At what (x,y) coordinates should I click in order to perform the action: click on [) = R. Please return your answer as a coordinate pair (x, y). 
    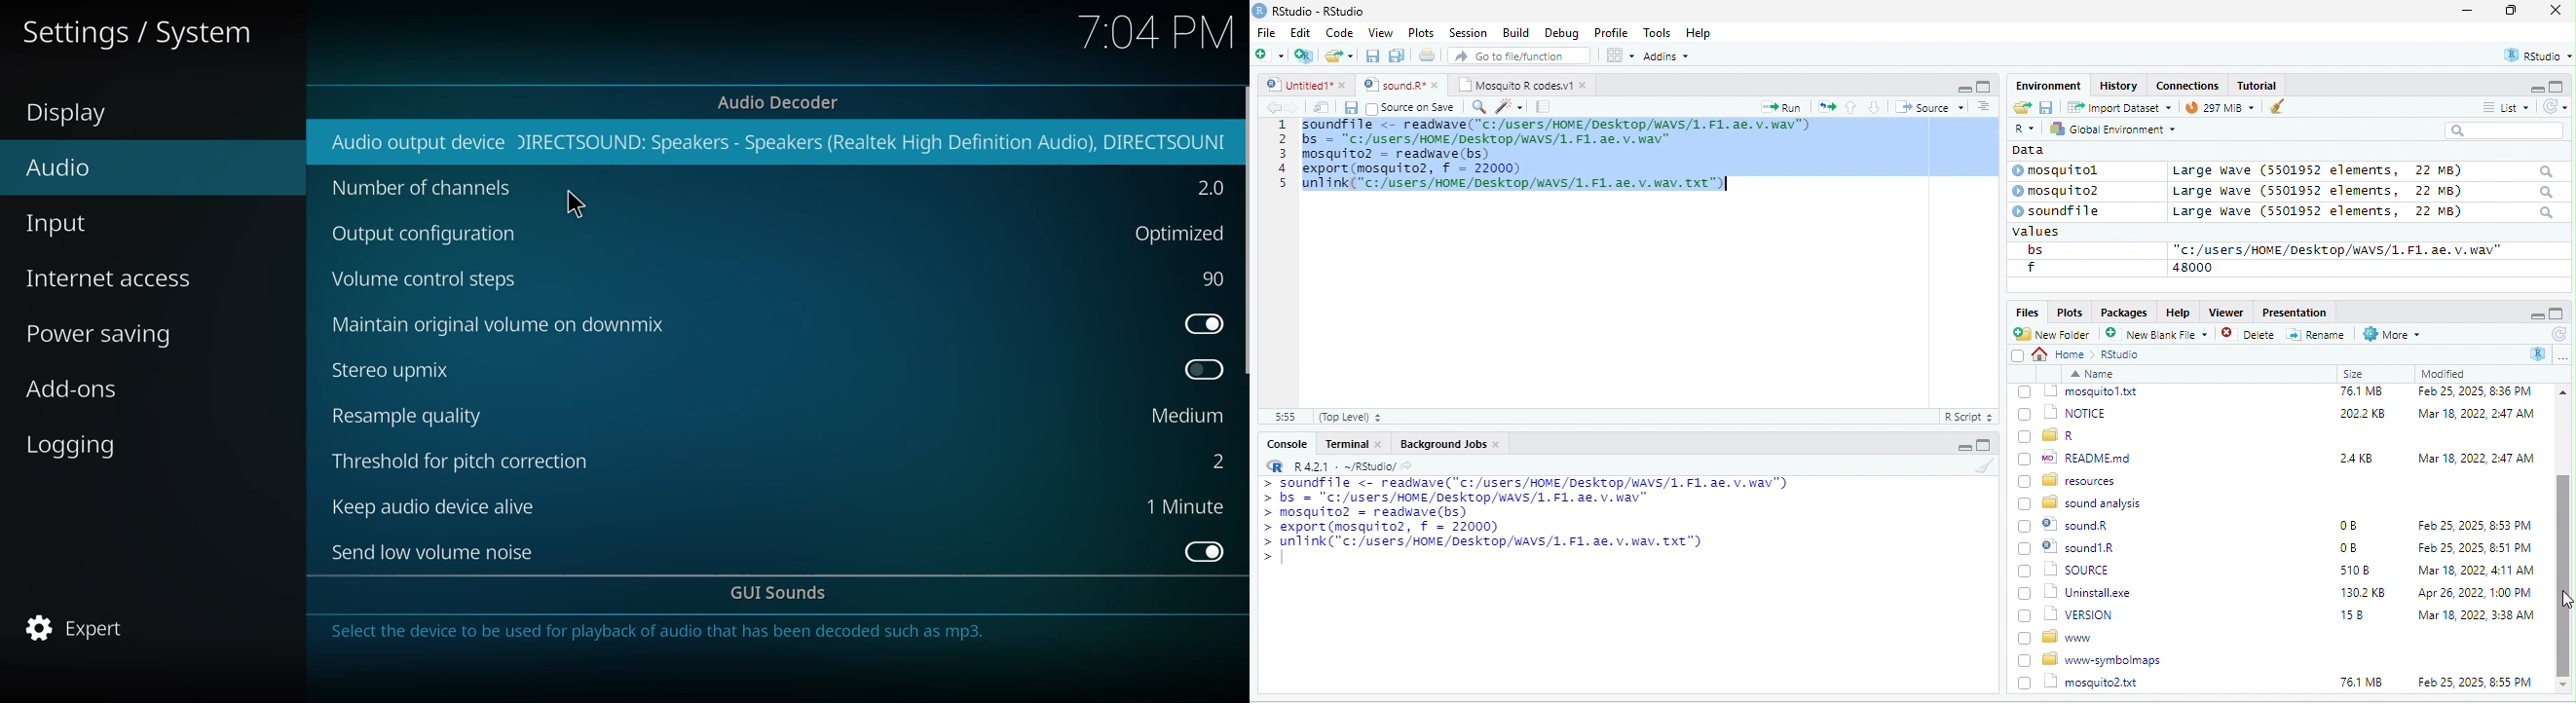
    Looking at the image, I should click on (2058, 552).